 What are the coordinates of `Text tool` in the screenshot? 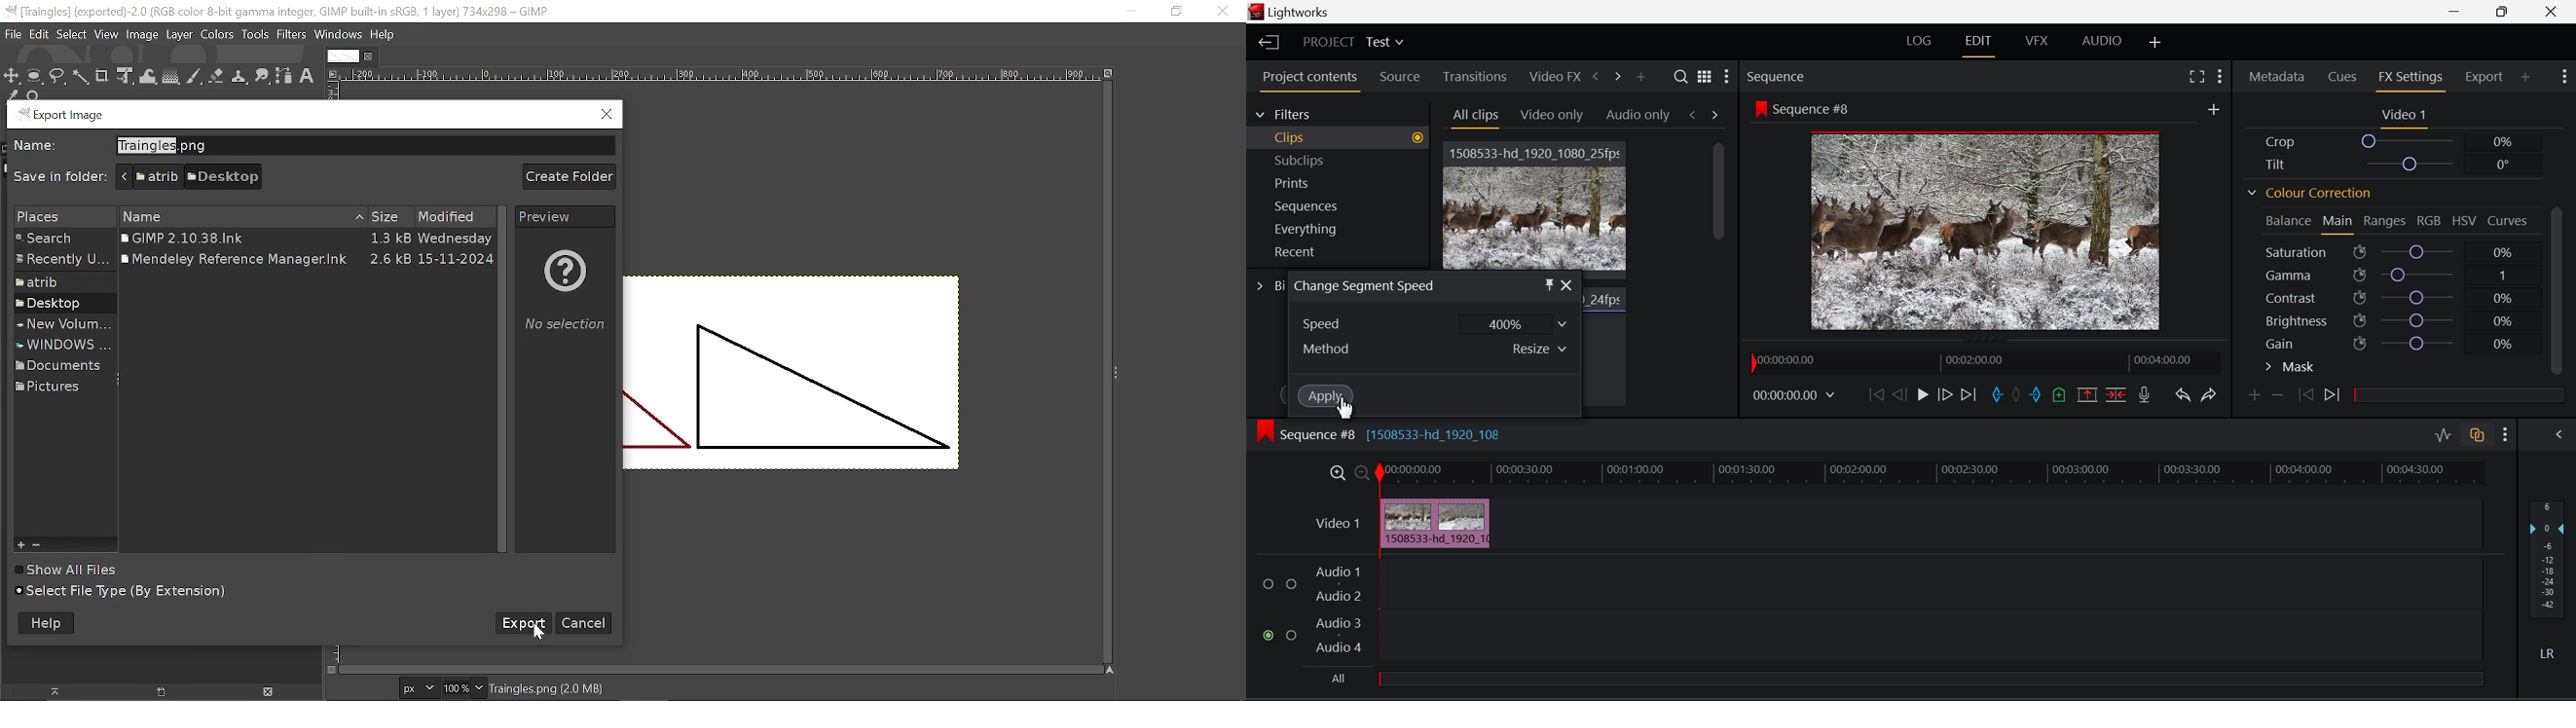 It's located at (308, 77).